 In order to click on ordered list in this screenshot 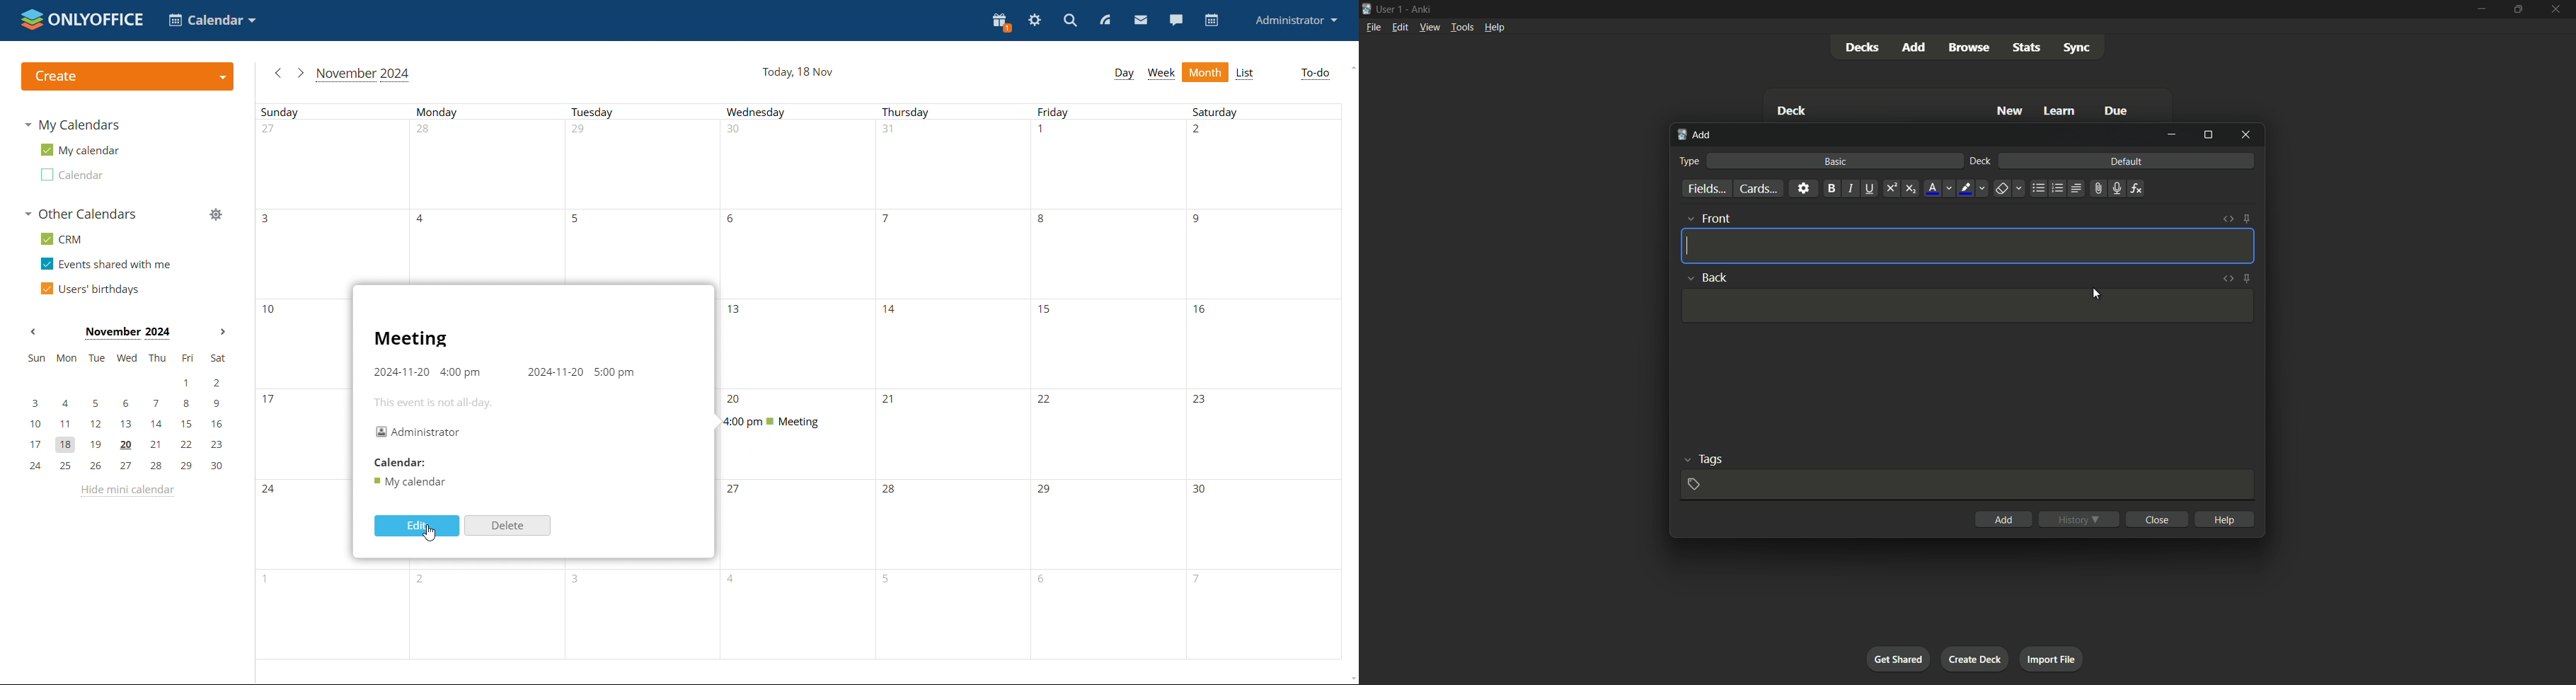, I will do `click(2058, 188)`.